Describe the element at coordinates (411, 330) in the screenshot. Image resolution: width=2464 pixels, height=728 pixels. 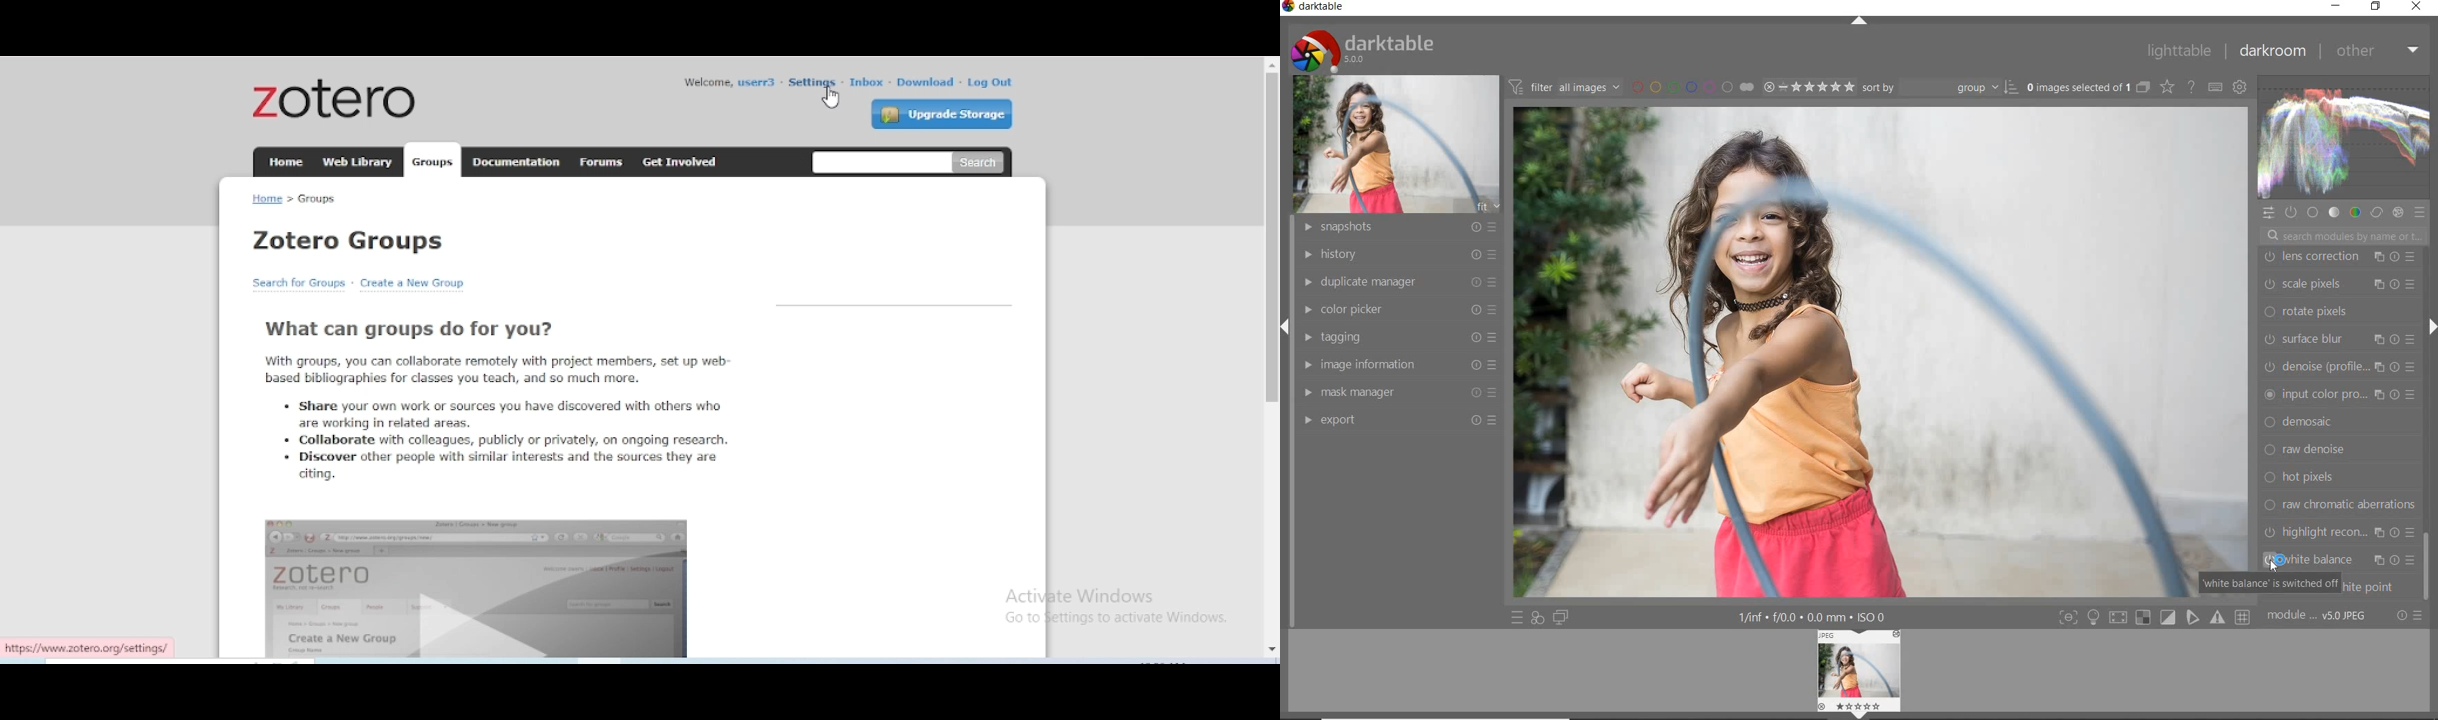
I see `‘What can groups do for you?` at that location.